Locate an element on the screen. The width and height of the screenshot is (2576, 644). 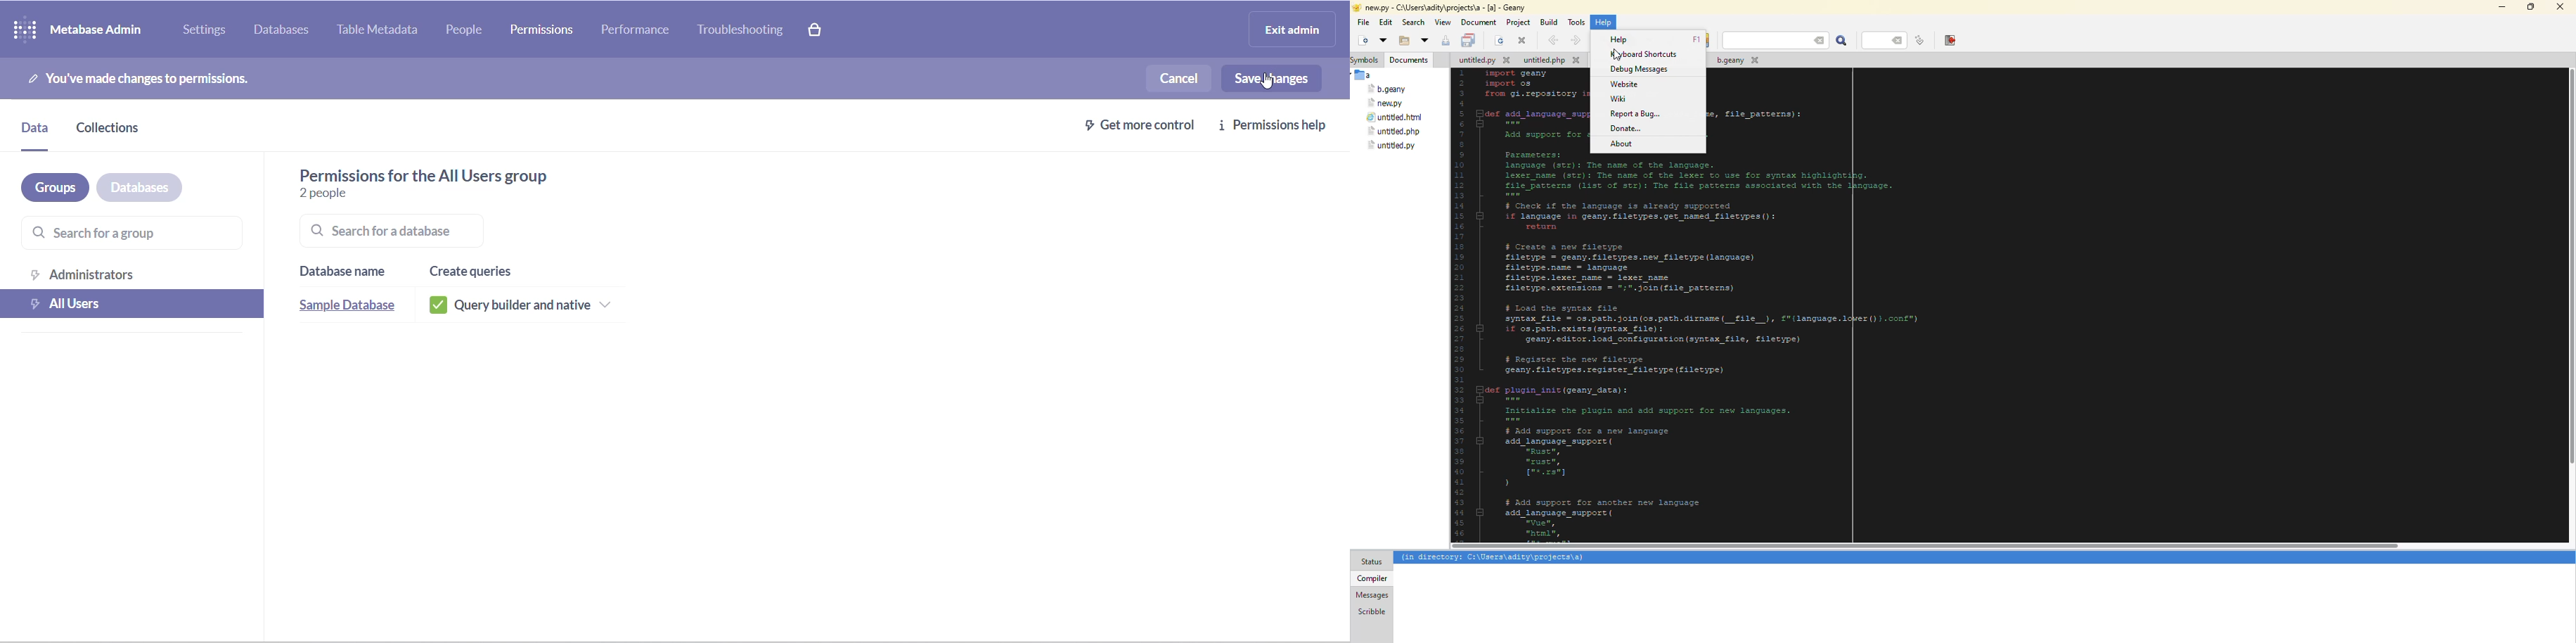
get more control is located at coordinates (1131, 124).